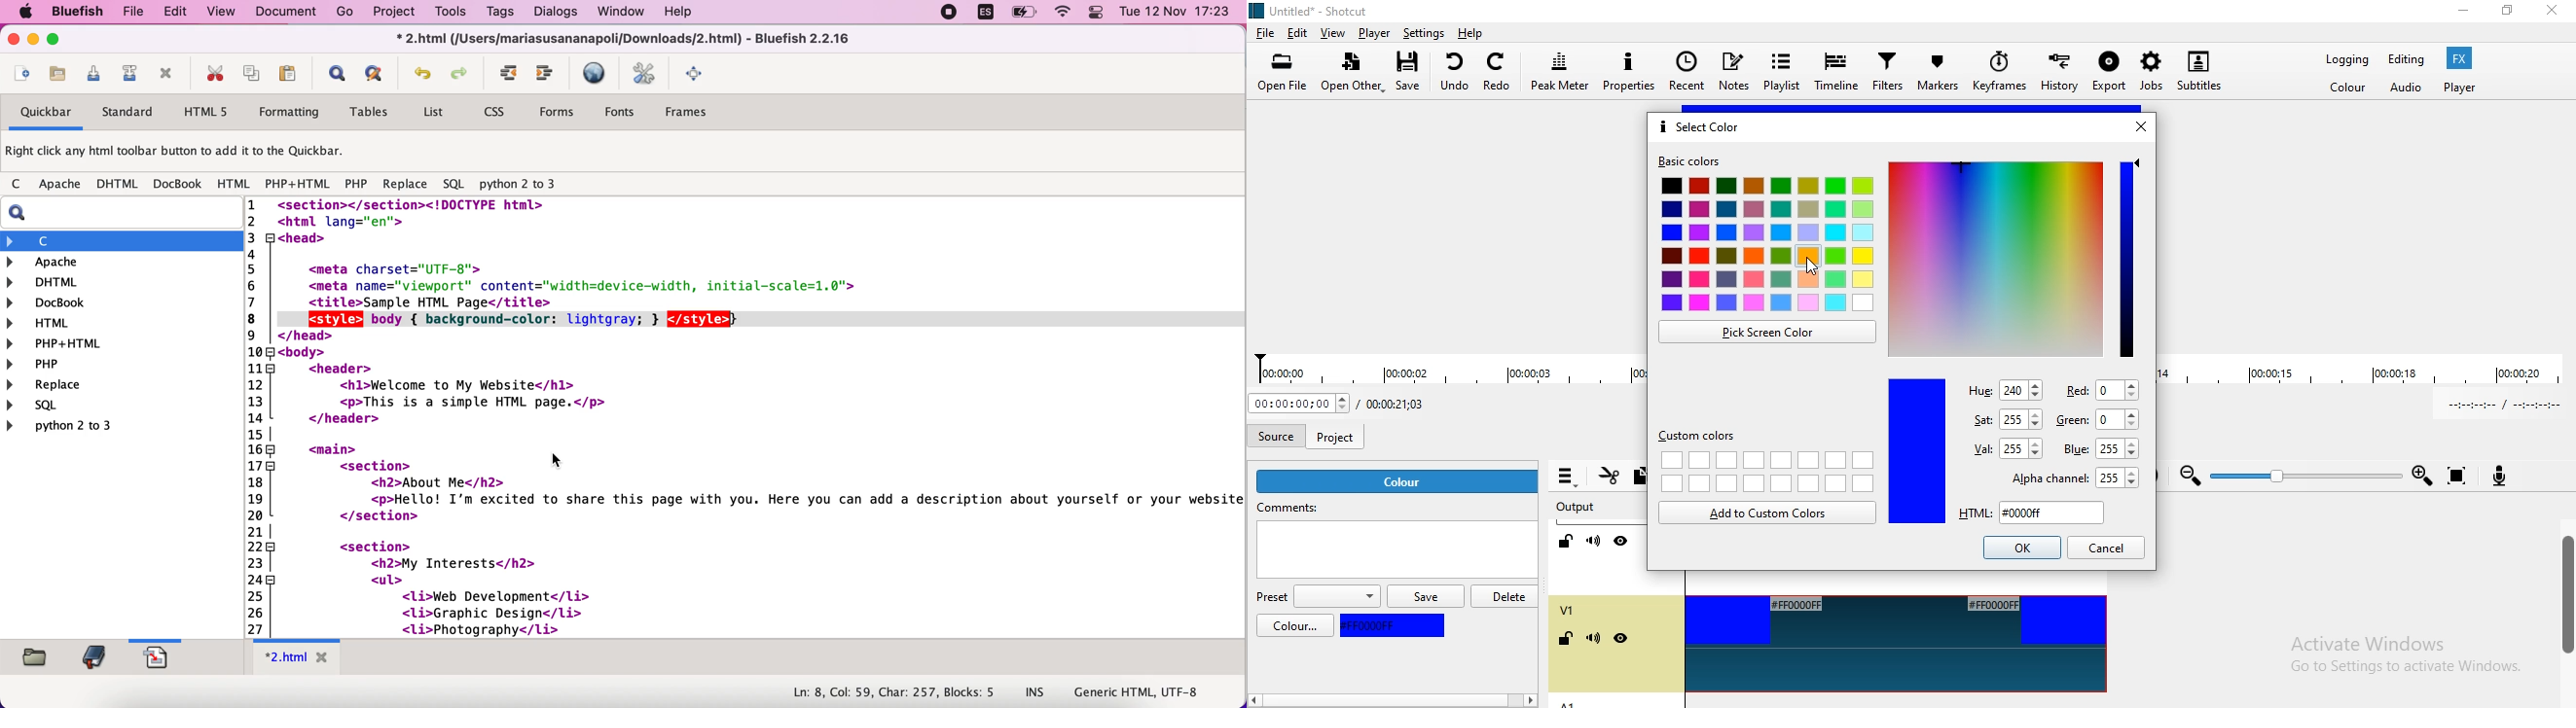 This screenshot has height=728, width=2576. I want to click on Color adjustment, so click(2127, 258).